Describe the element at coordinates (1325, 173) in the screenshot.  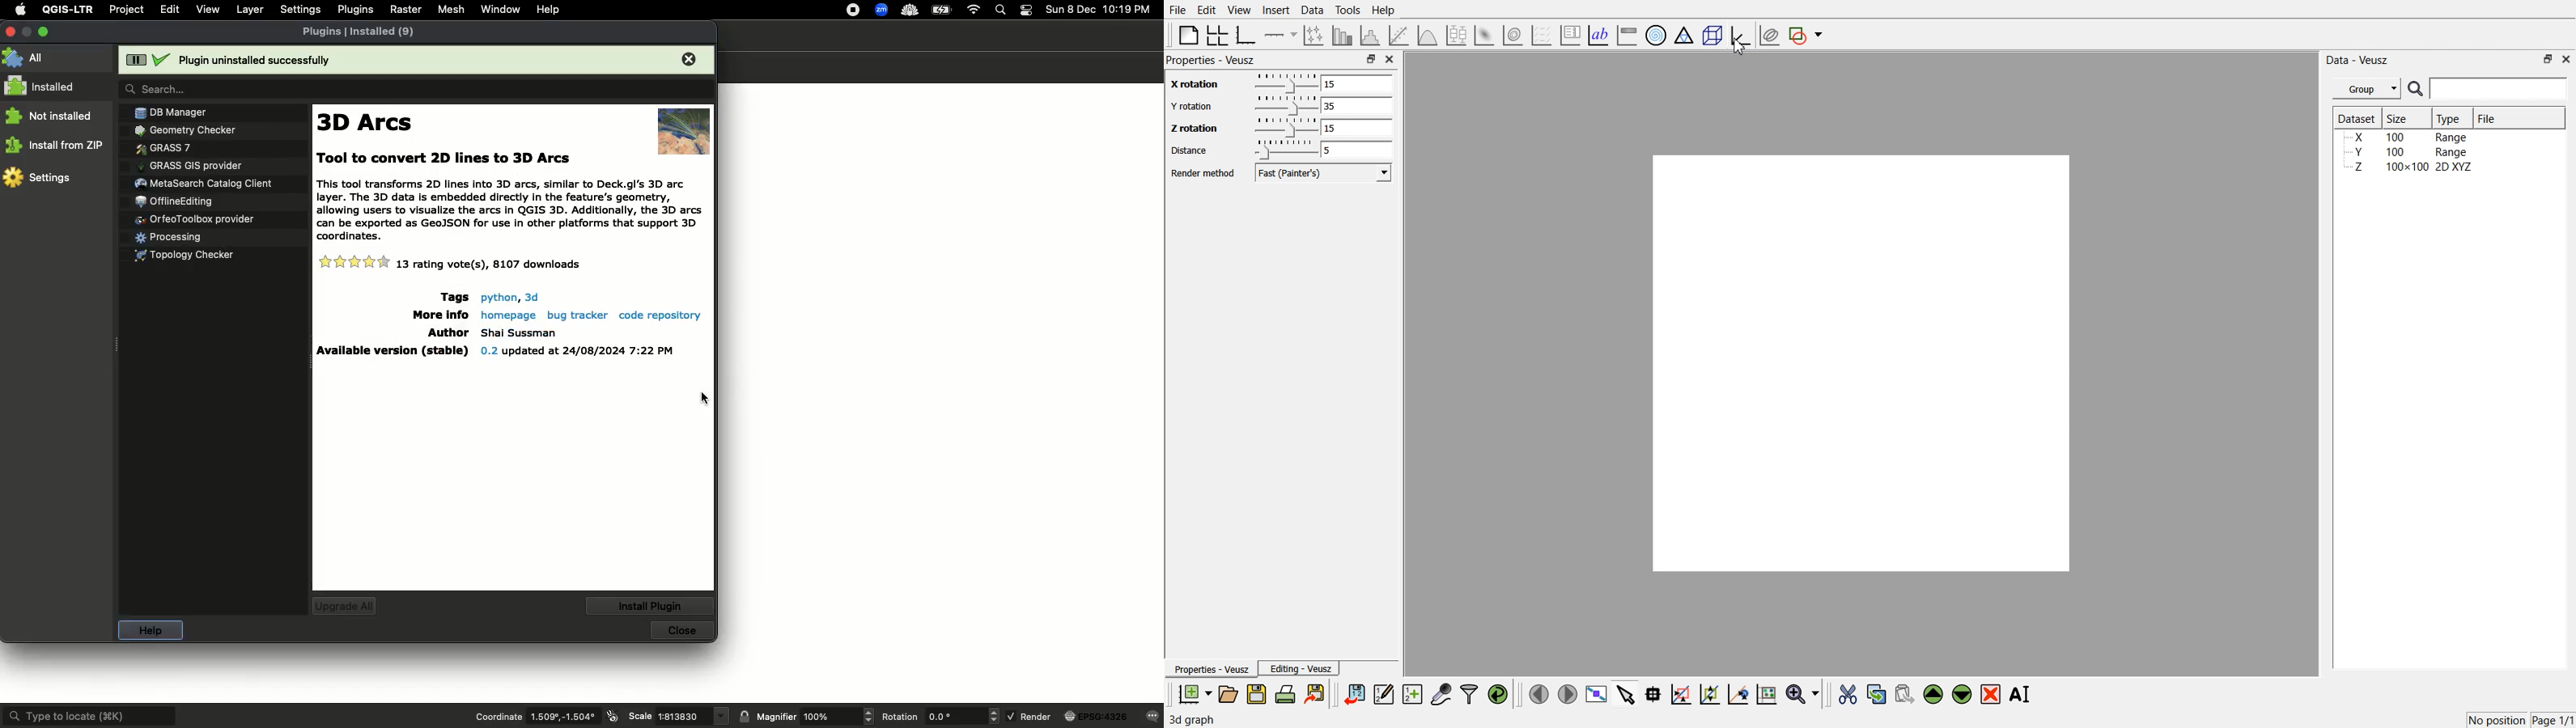
I see `Fast(Painter's)` at that location.